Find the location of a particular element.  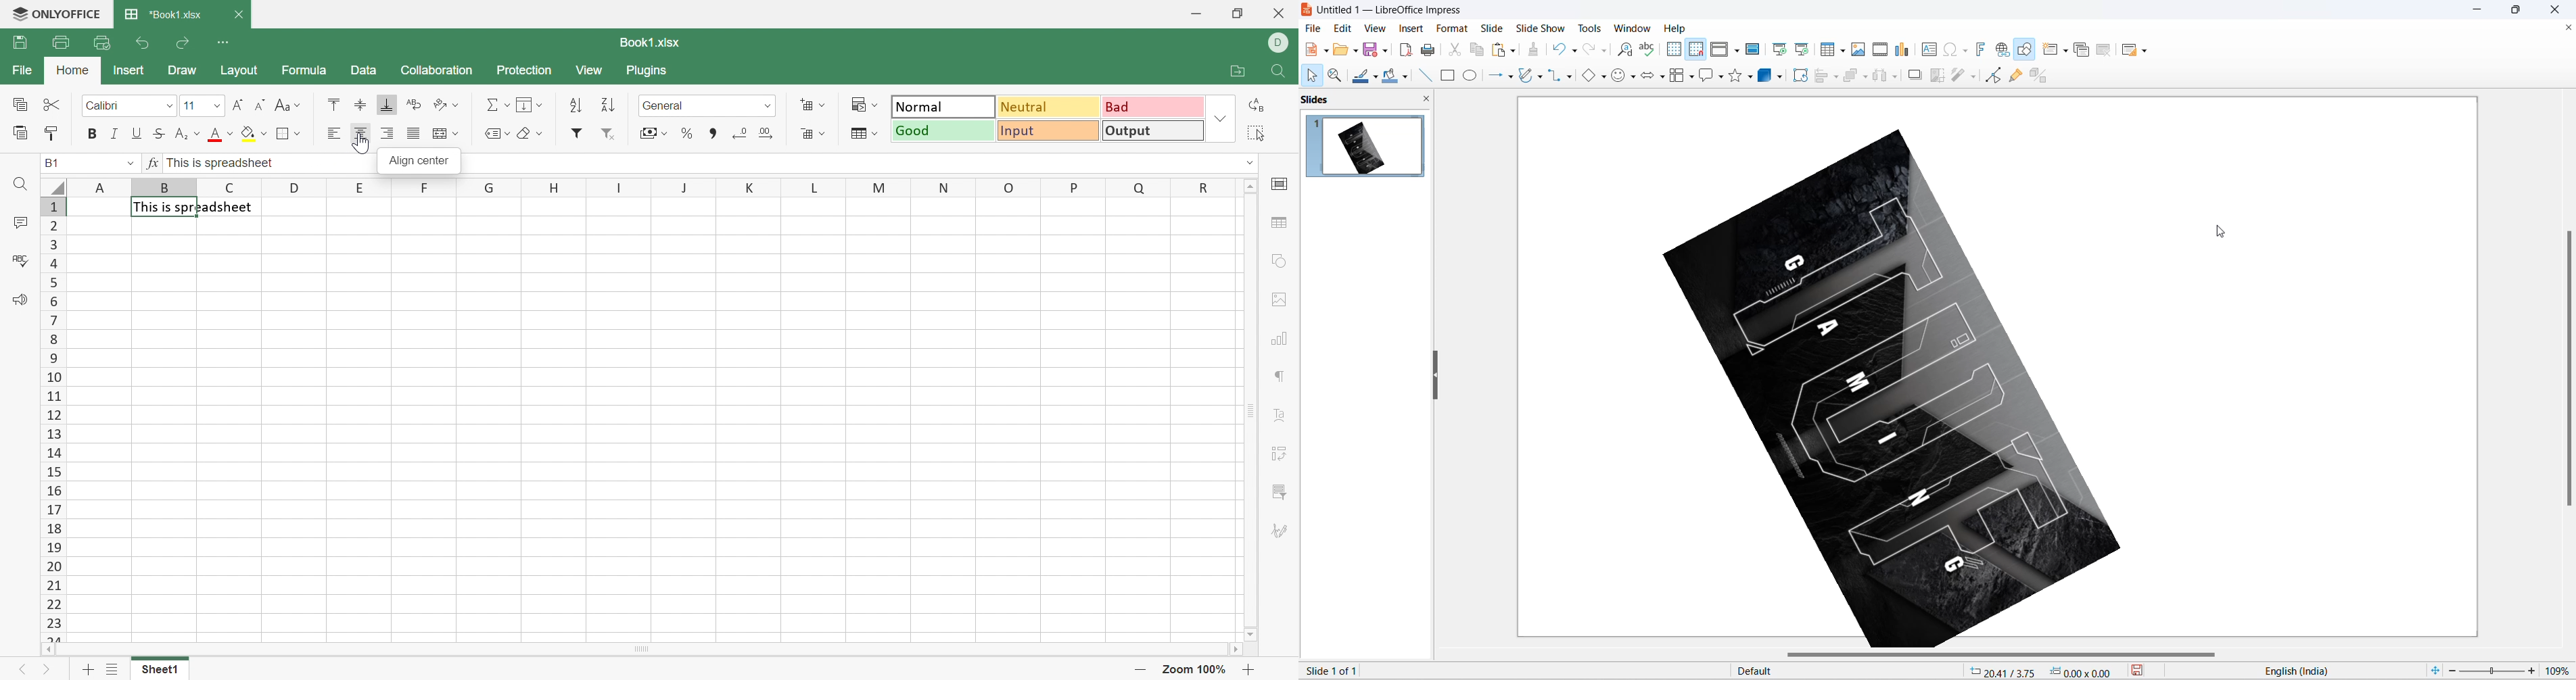

Descending order is located at coordinates (607, 103).